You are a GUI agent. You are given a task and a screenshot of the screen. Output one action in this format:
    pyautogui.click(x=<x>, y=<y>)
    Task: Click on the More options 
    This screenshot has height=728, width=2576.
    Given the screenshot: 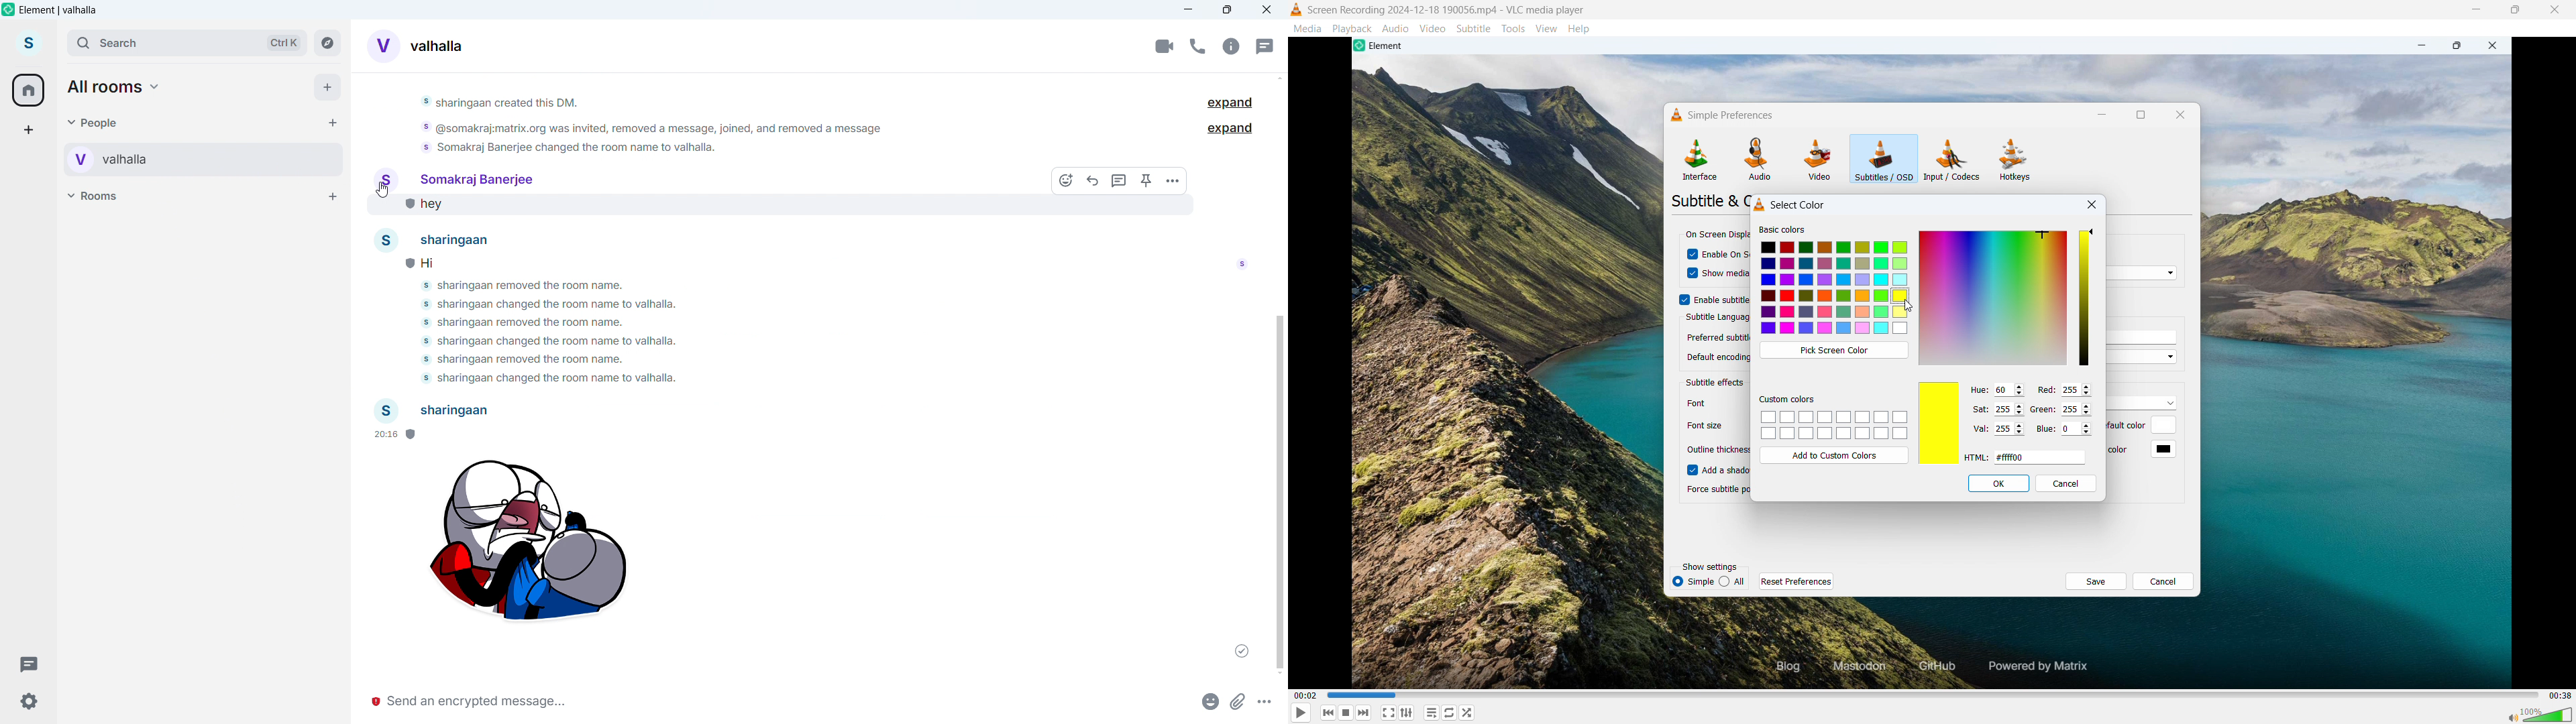 What is the action you would take?
    pyautogui.click(x=1173, y=180)
    